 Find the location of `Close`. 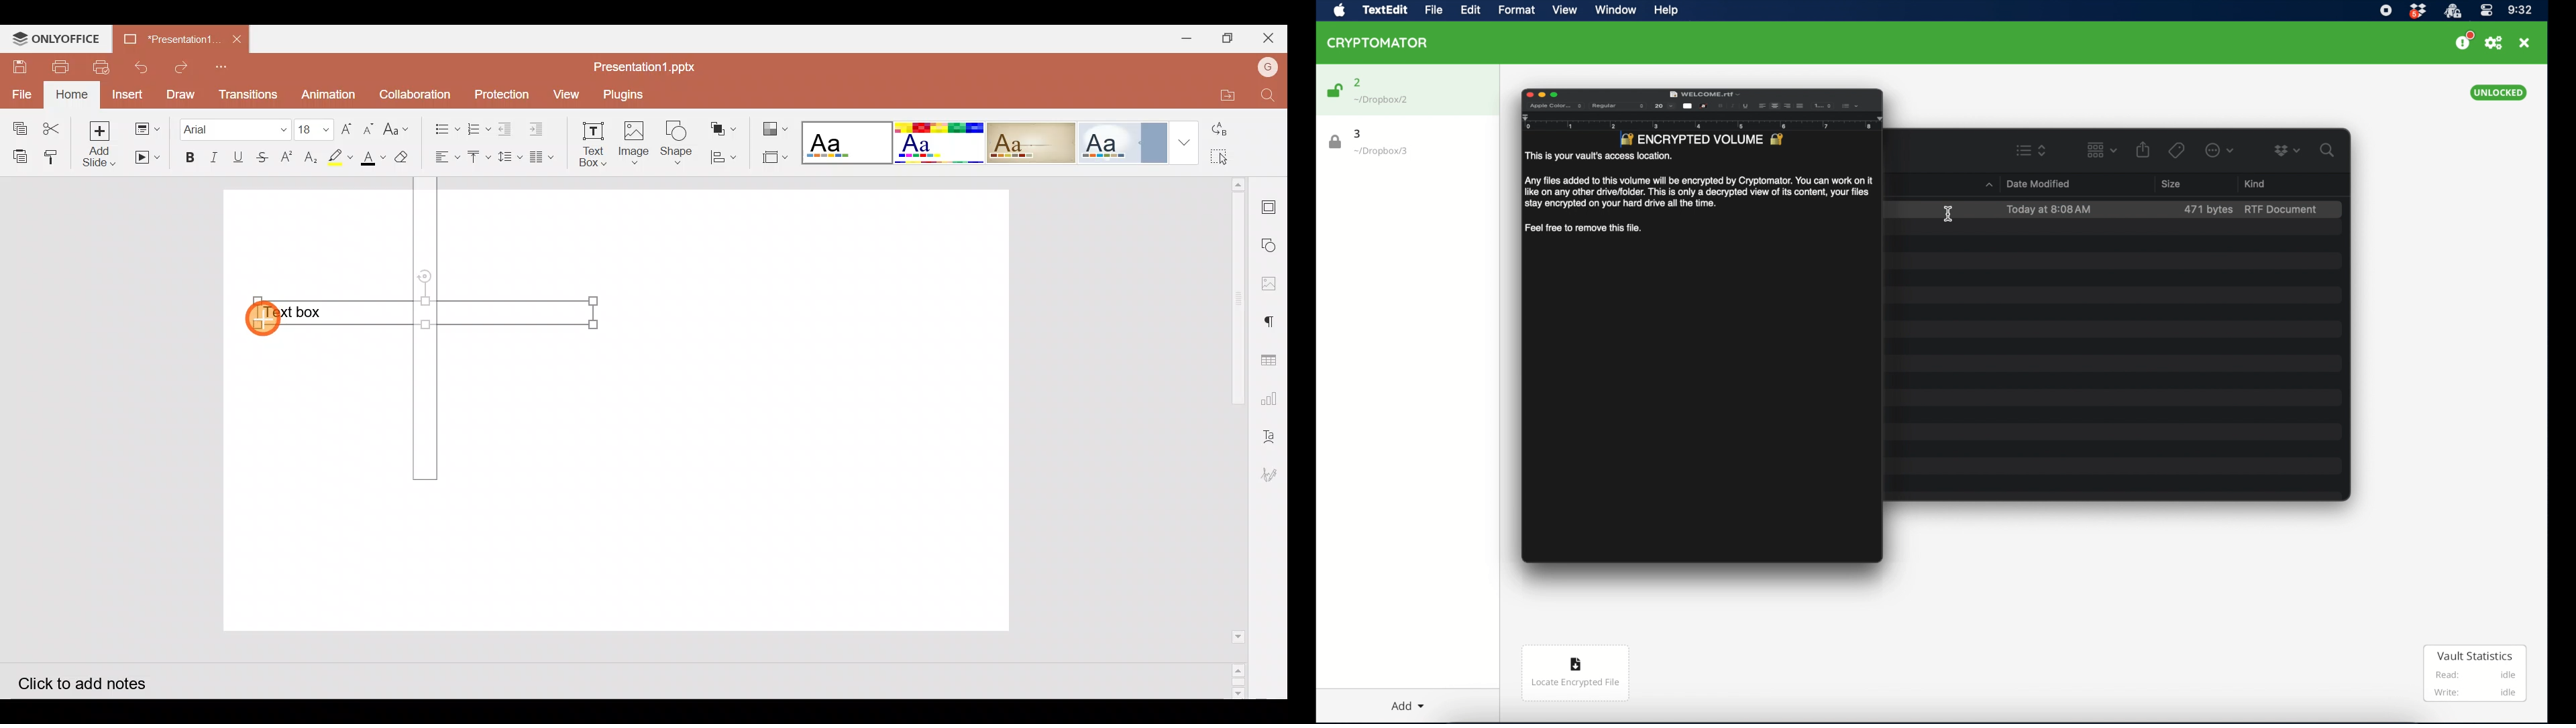

Close is located at coordinates (1271, 39).